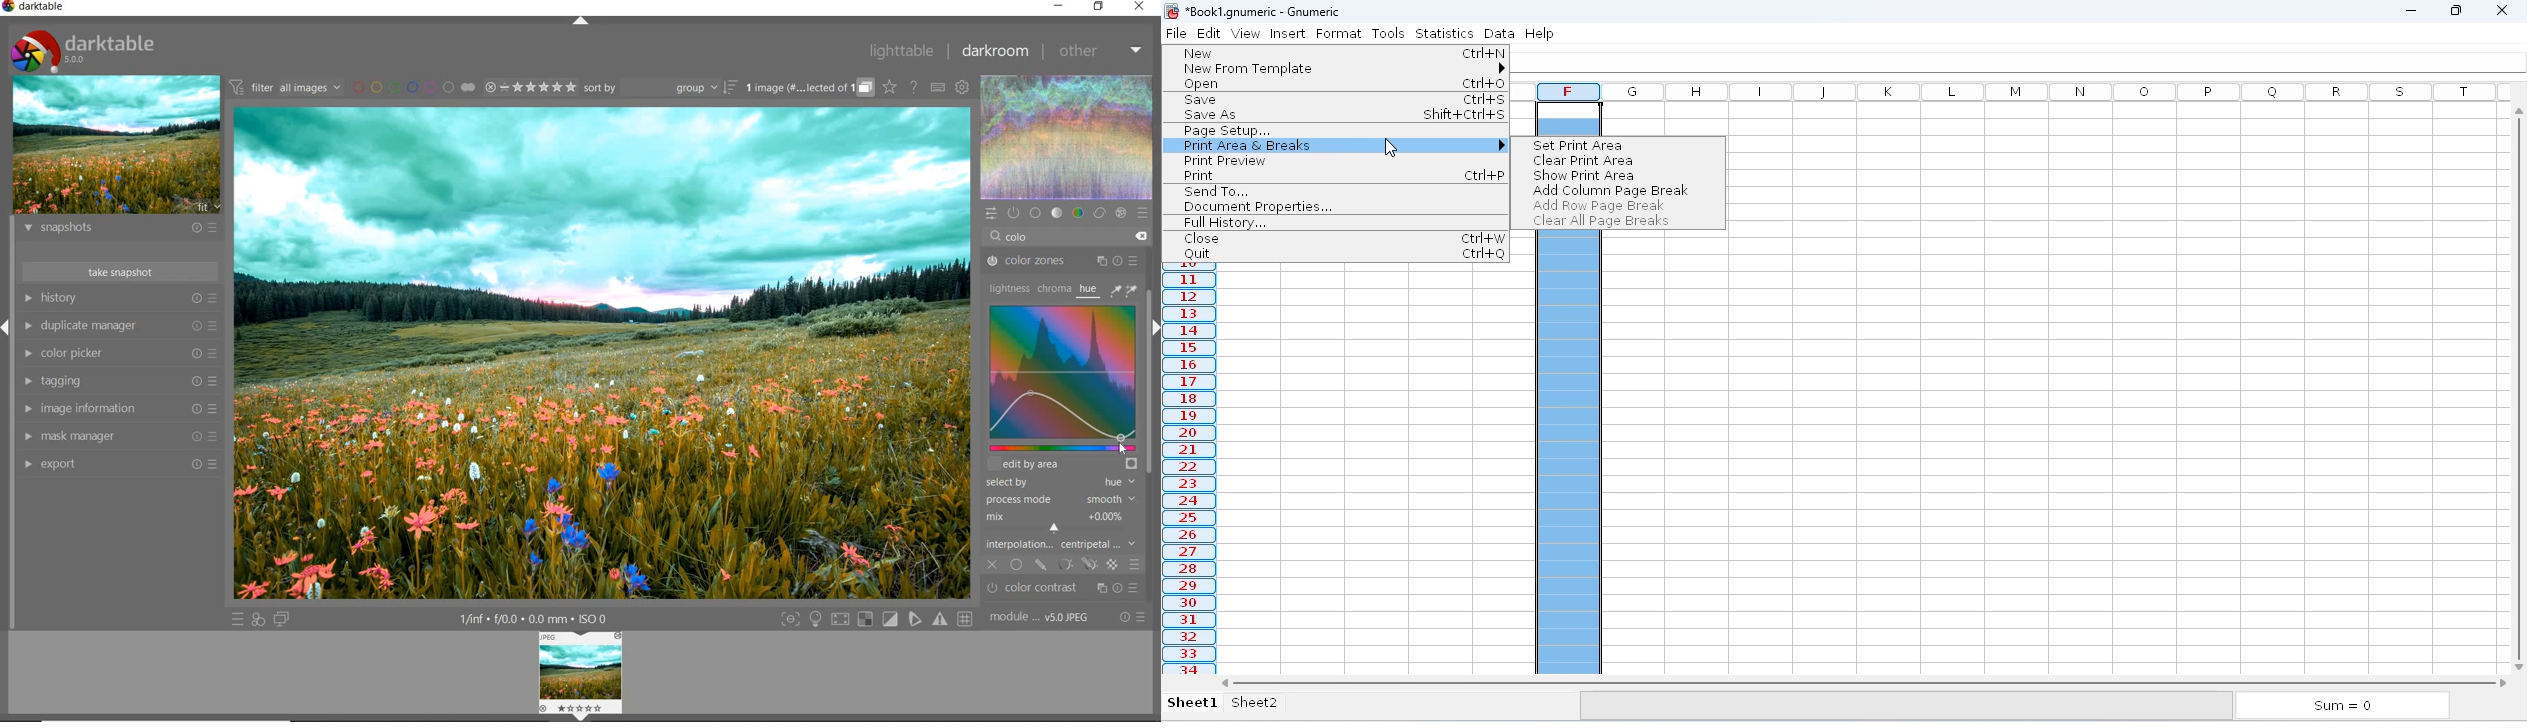  I want to click on sheet1, so click(1194, 703).